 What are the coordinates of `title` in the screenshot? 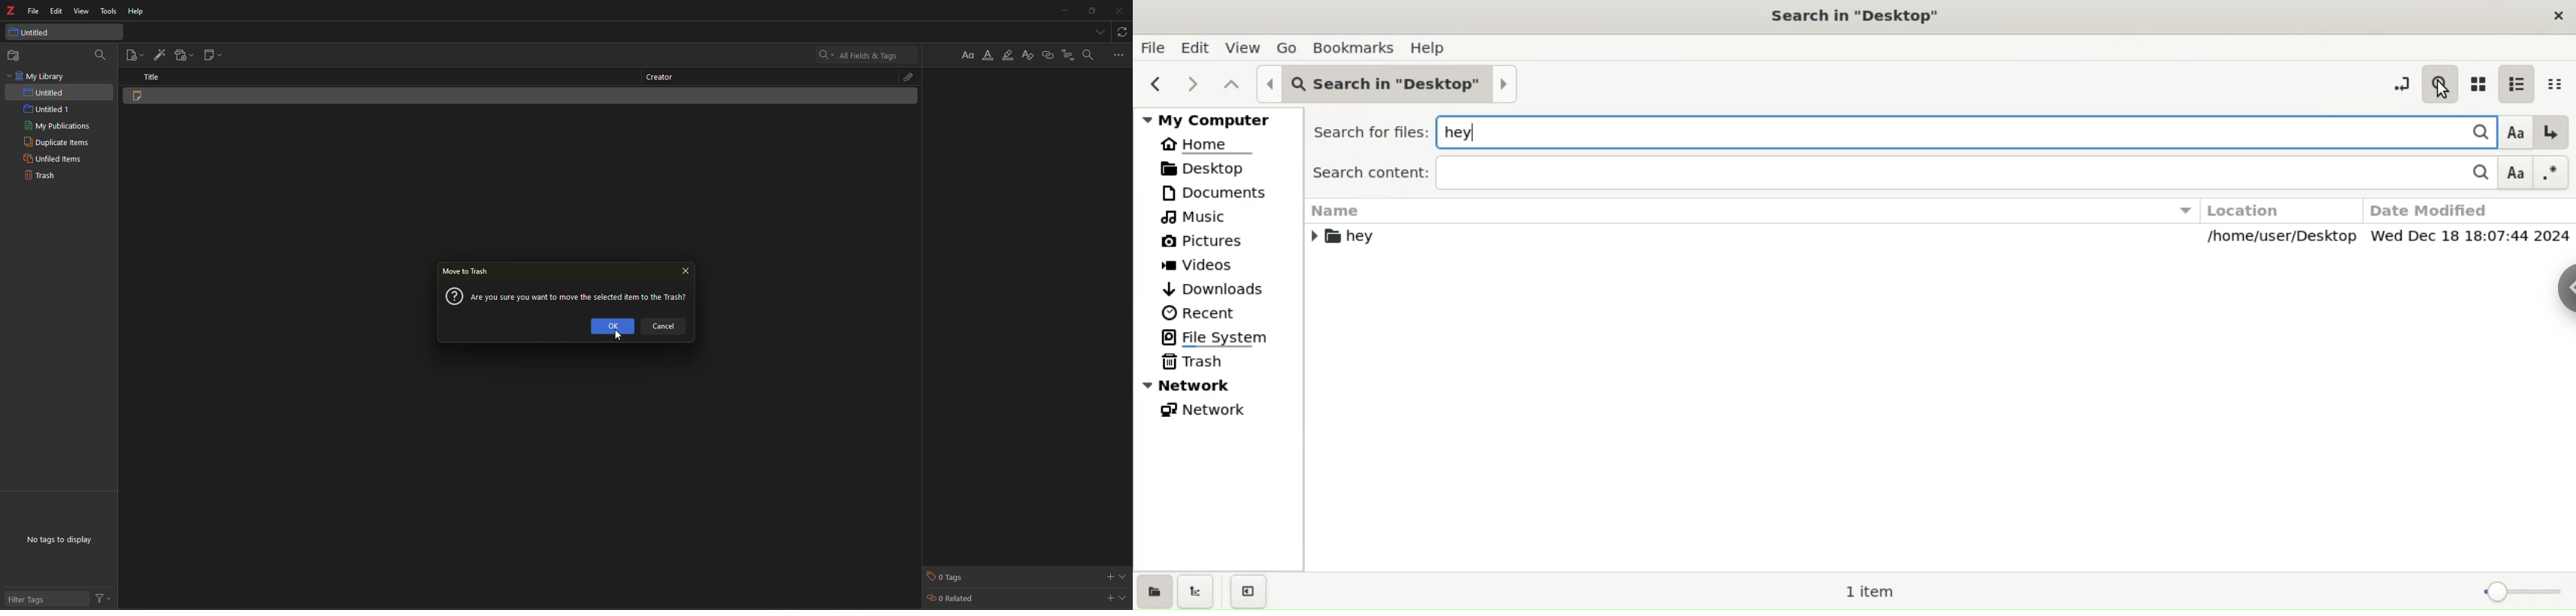 It's located at (154, 77).